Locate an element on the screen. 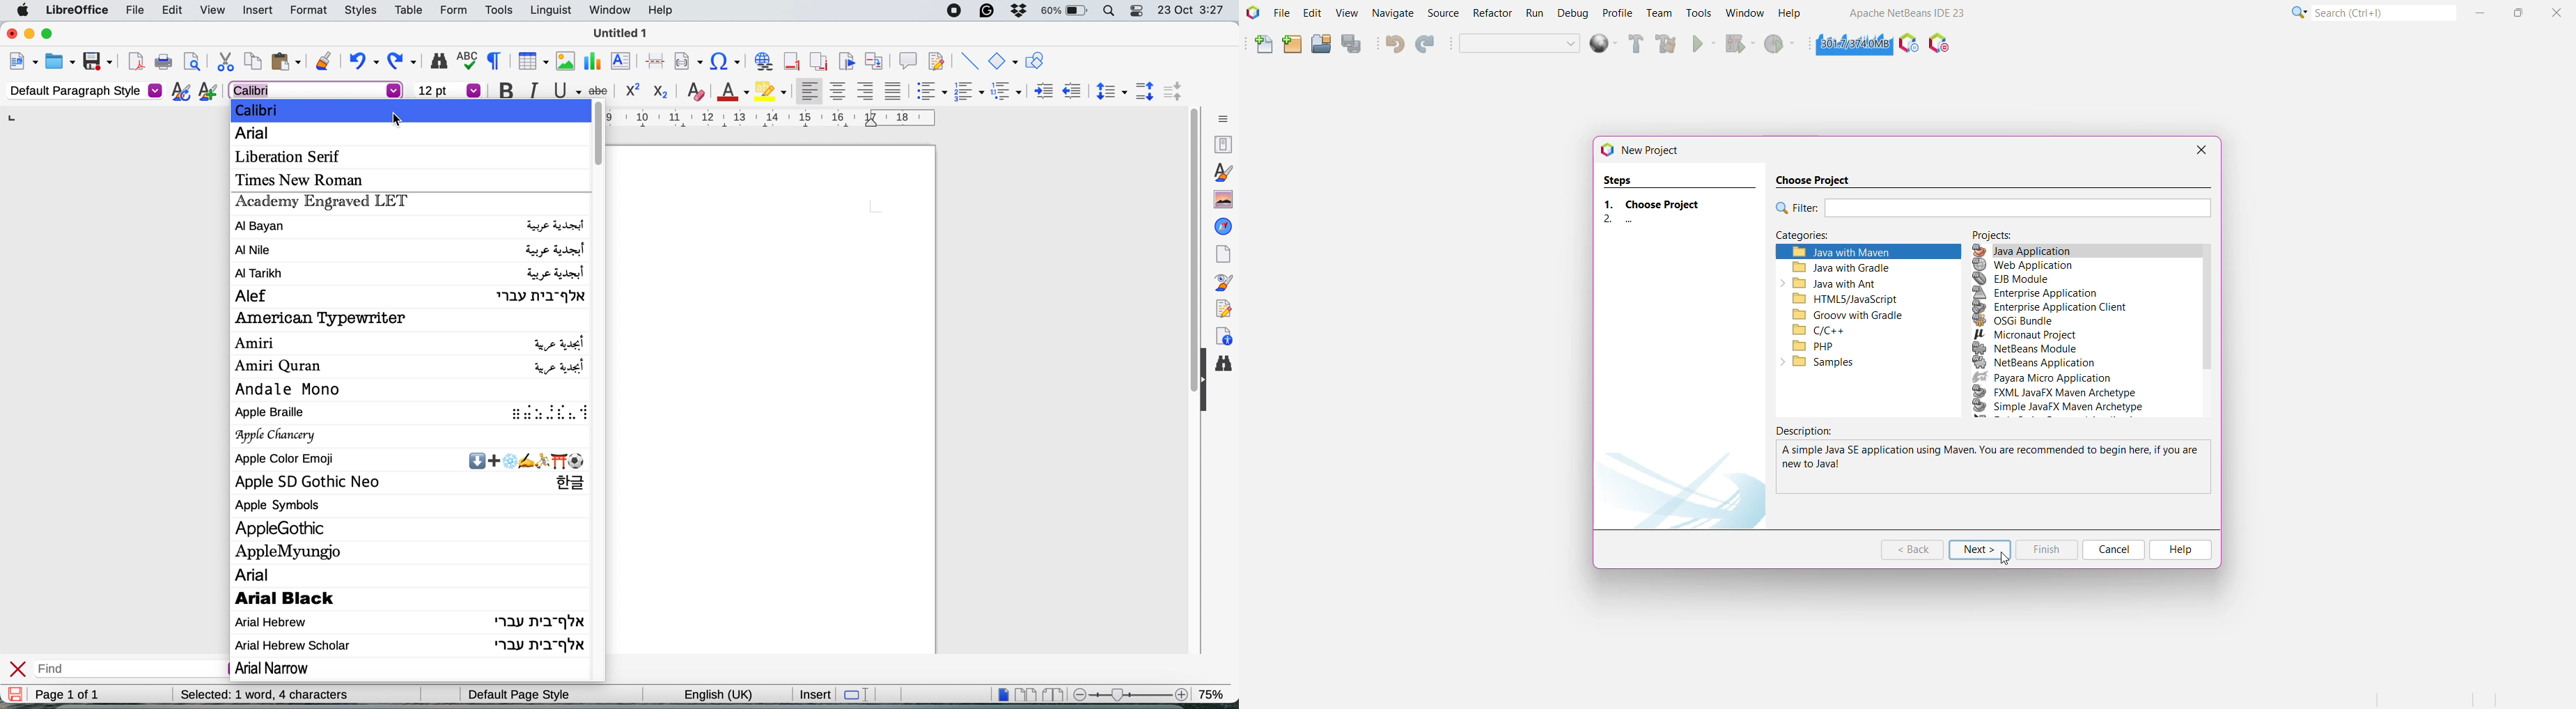  style is located at coordinates (781, 118).